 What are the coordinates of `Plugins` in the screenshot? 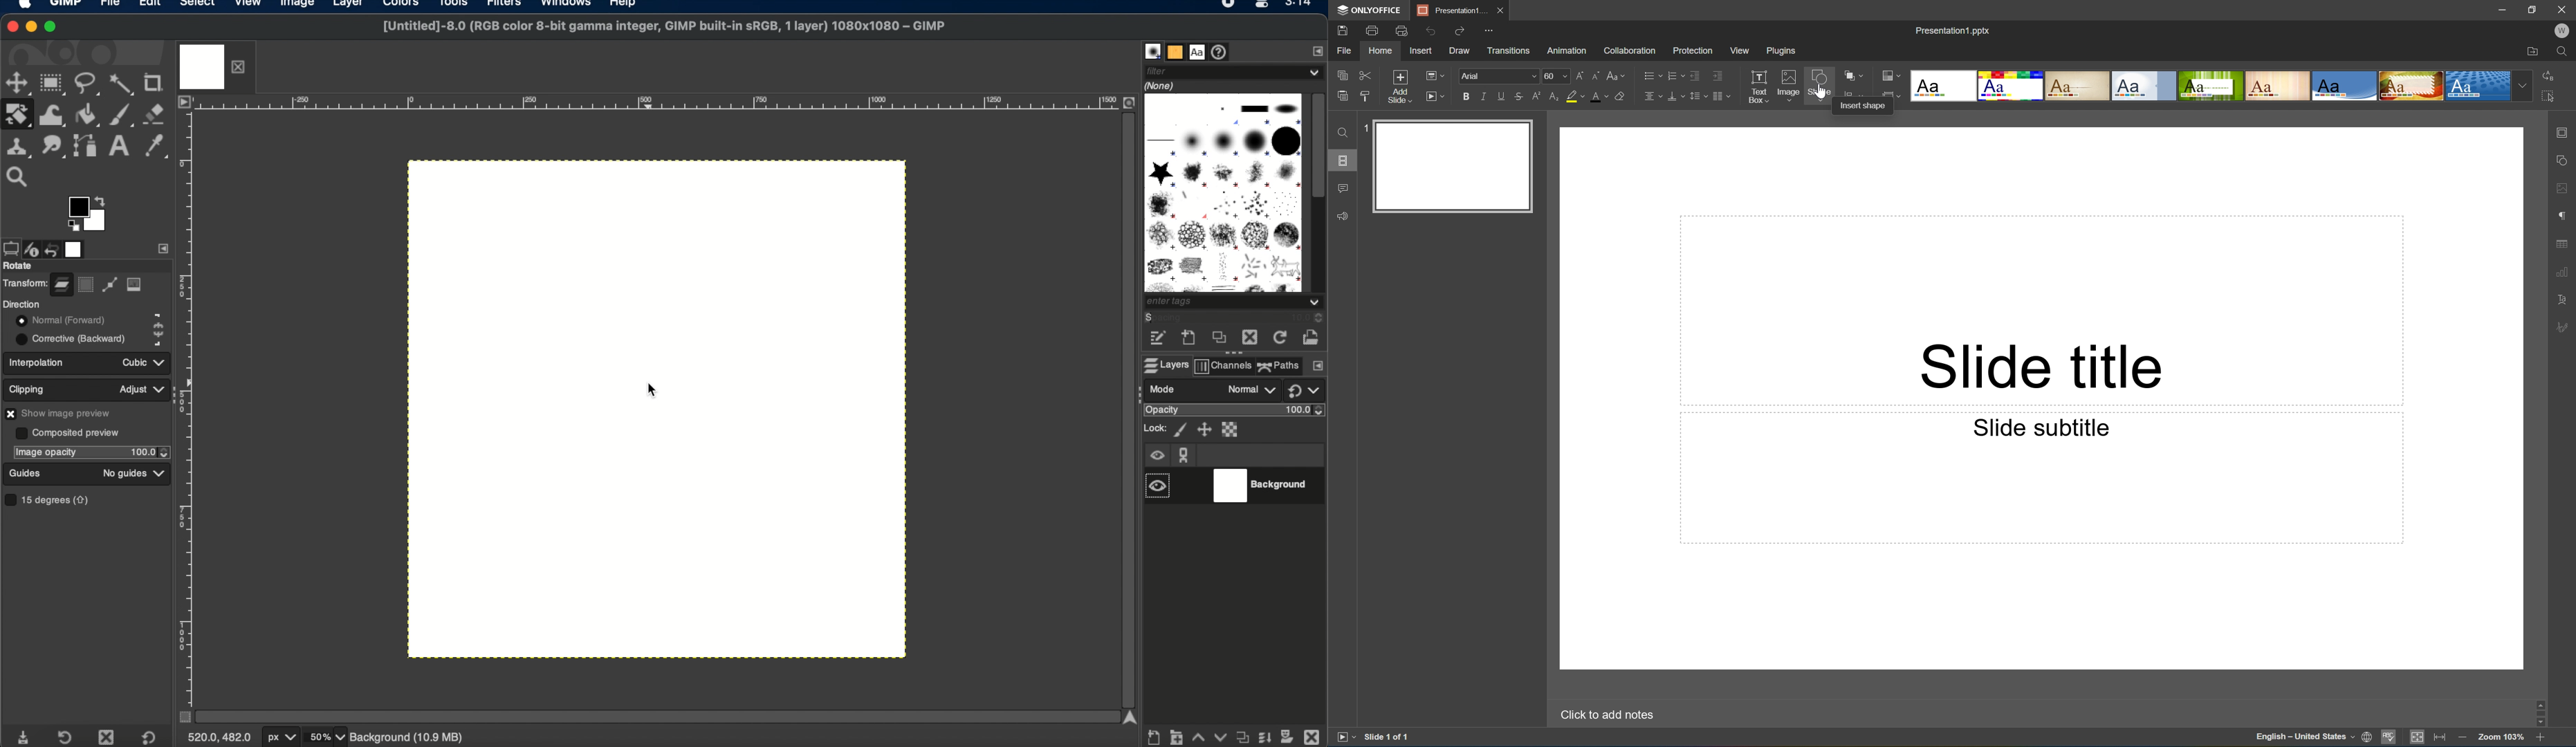 It's located at (1780, 51).